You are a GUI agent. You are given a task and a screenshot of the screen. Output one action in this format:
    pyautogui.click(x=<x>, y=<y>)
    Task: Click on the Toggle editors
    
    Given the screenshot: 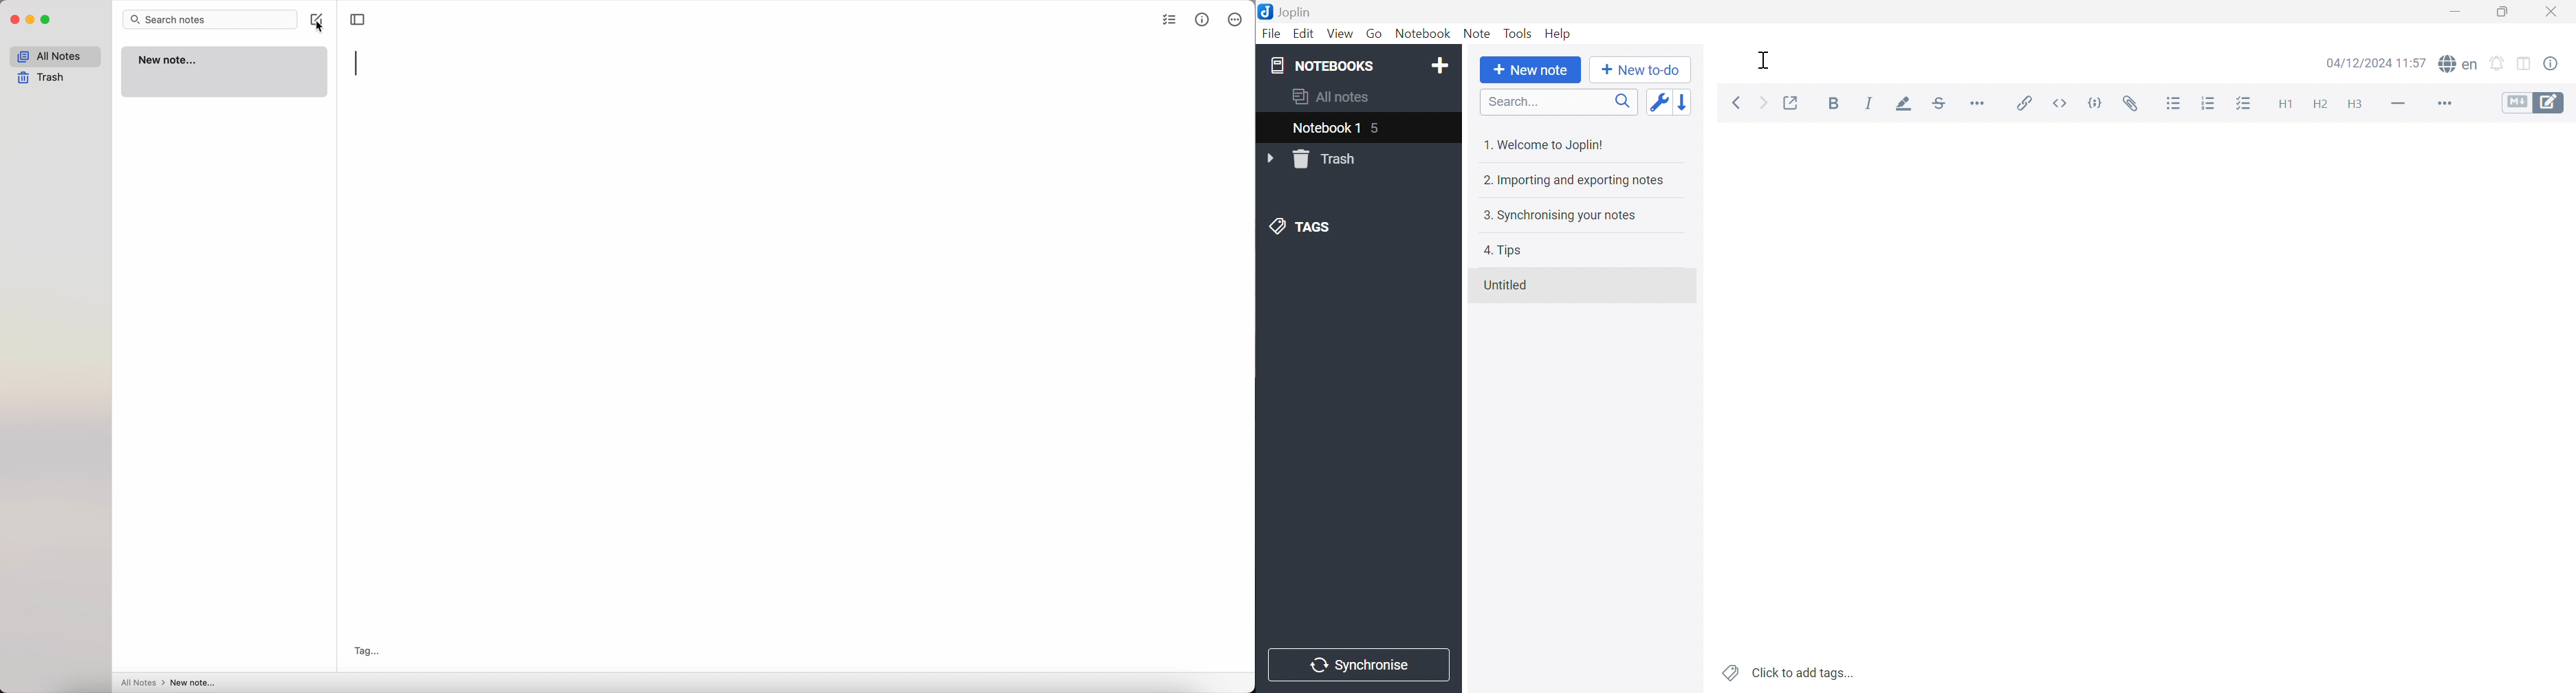 What is the action you would take?
    pyautogui.click(x=2535, y=104)
    